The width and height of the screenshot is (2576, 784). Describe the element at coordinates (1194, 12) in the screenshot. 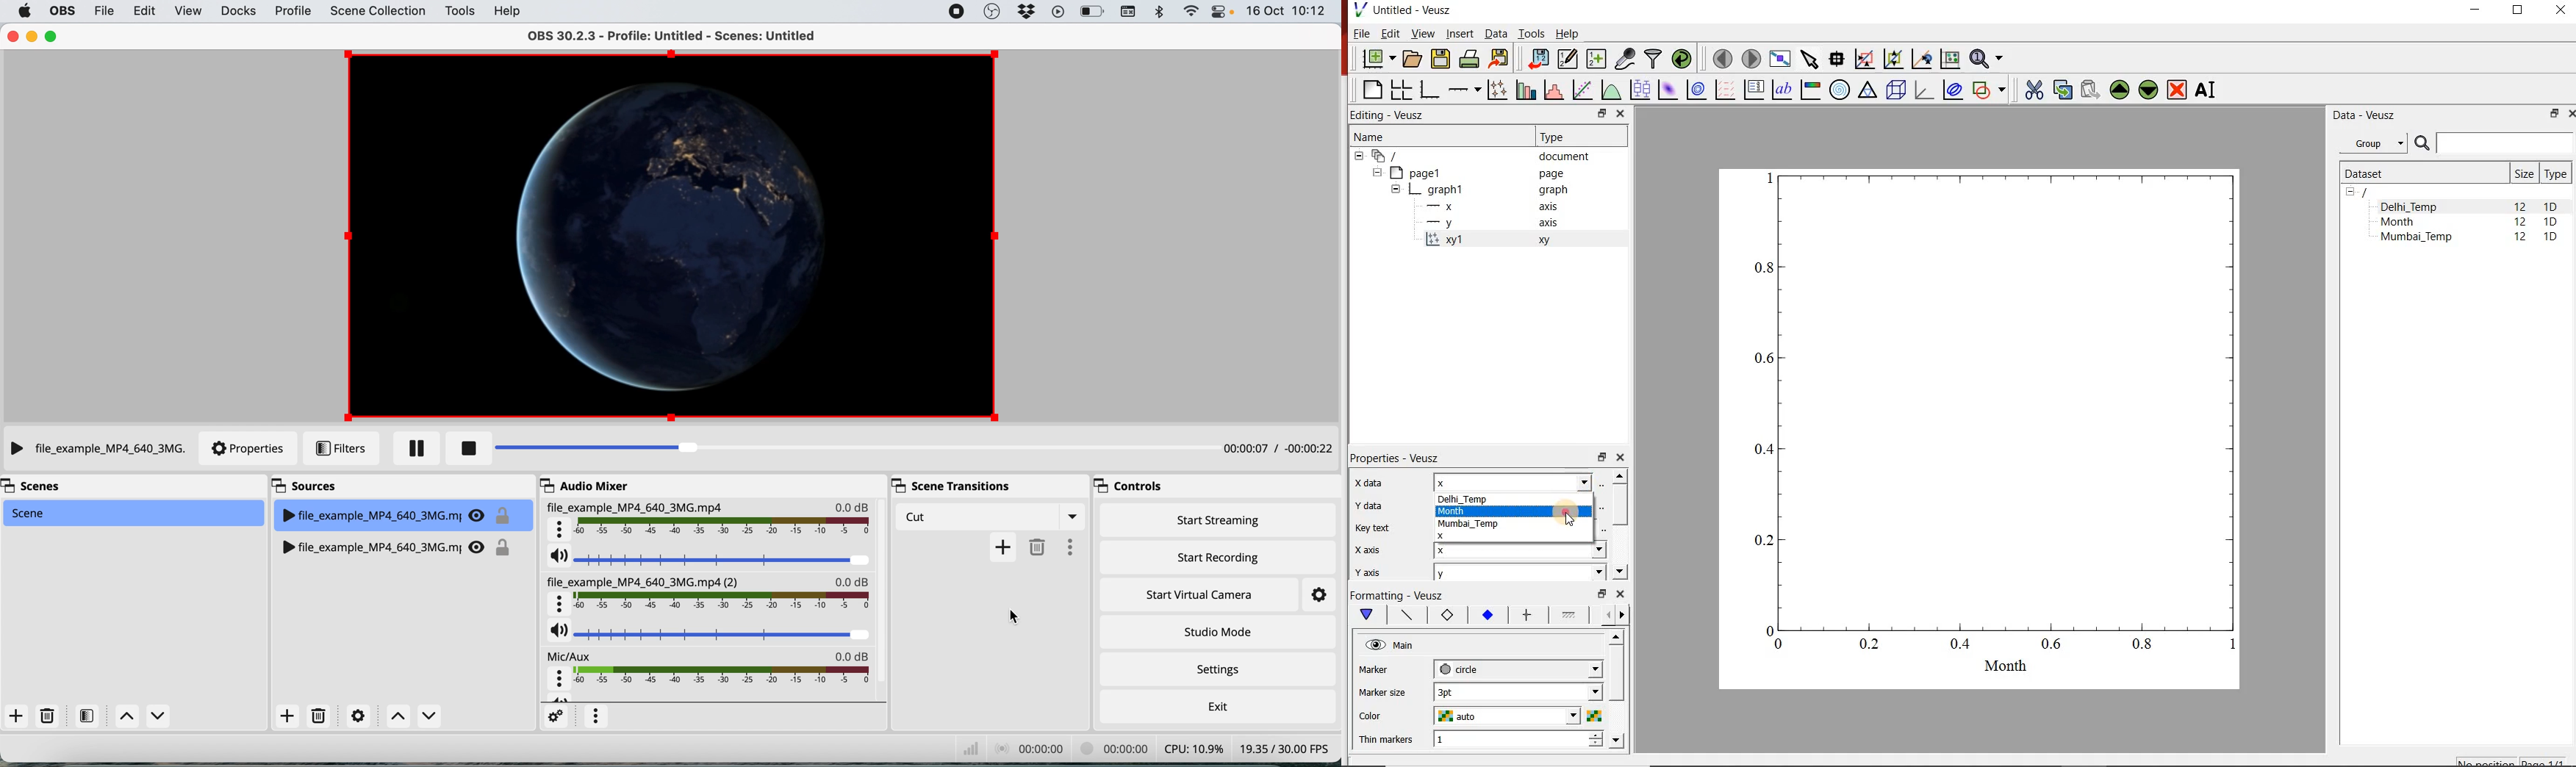

I see `wifi` at that location.